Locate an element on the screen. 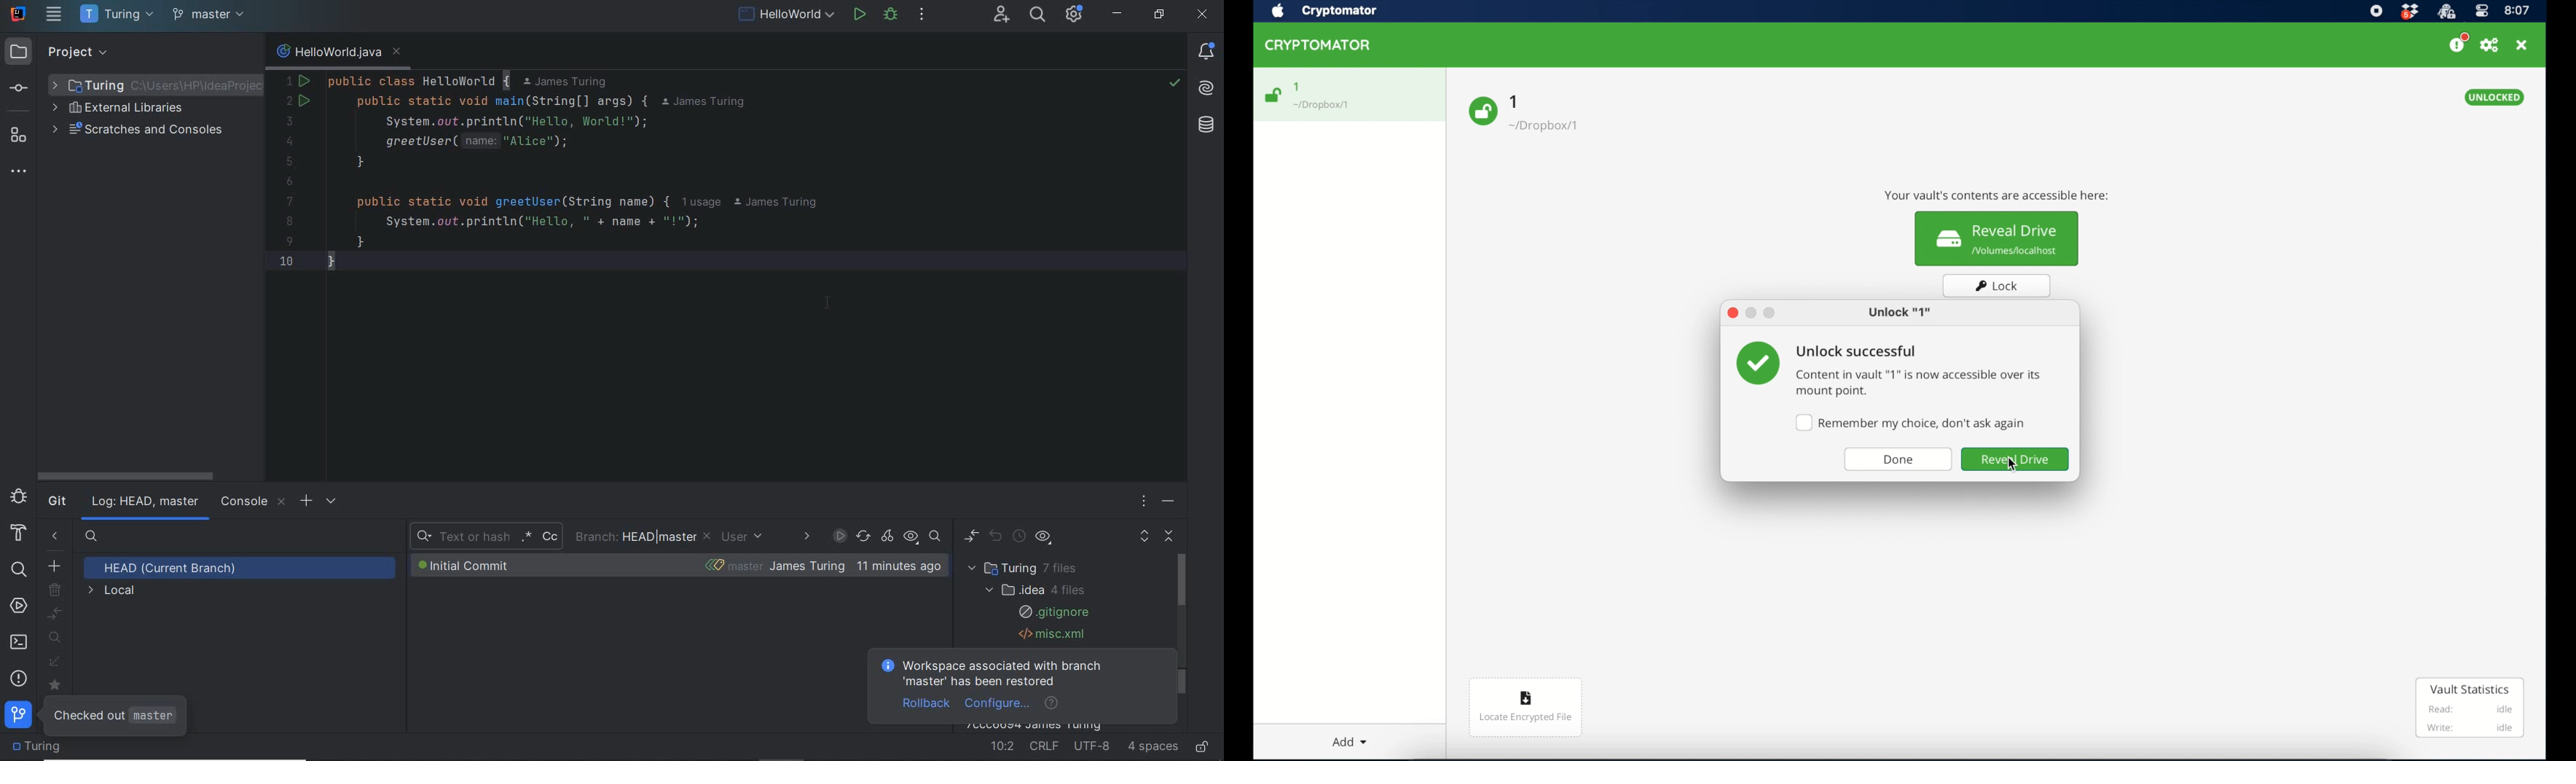 The image size is (2576, 784). file name is located at coordinates (338, 54).